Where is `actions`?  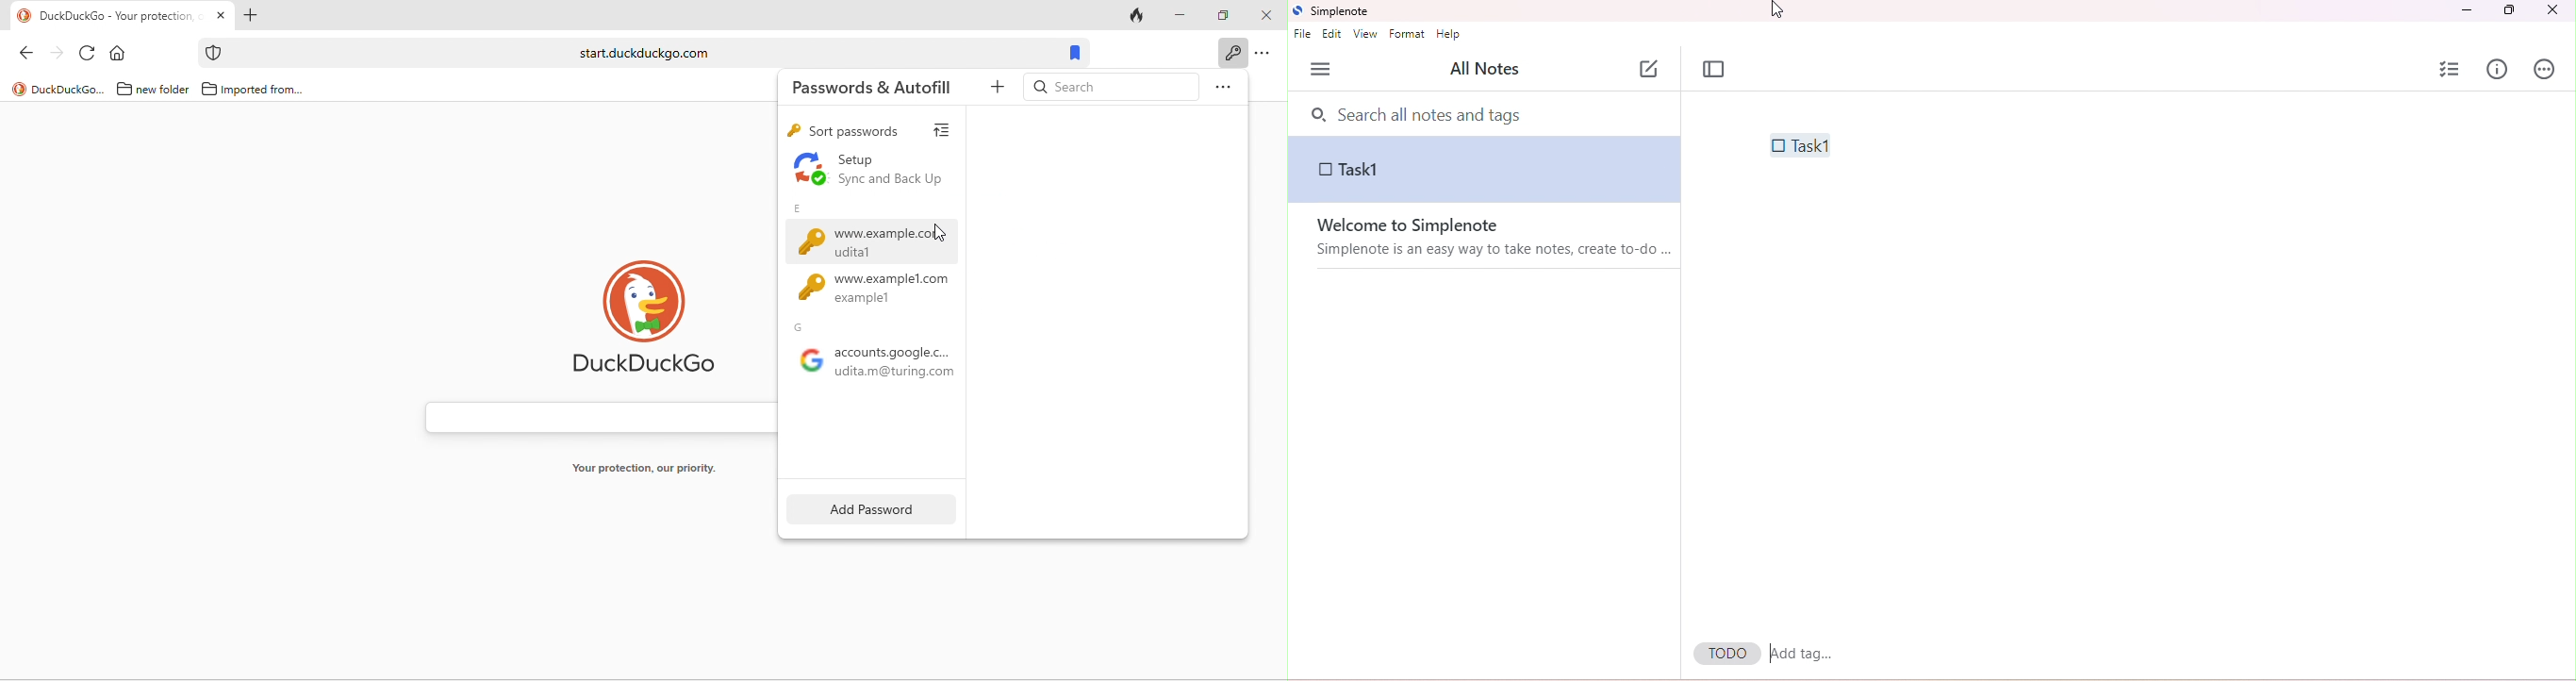
actions is located at coordinates (2545, 71).